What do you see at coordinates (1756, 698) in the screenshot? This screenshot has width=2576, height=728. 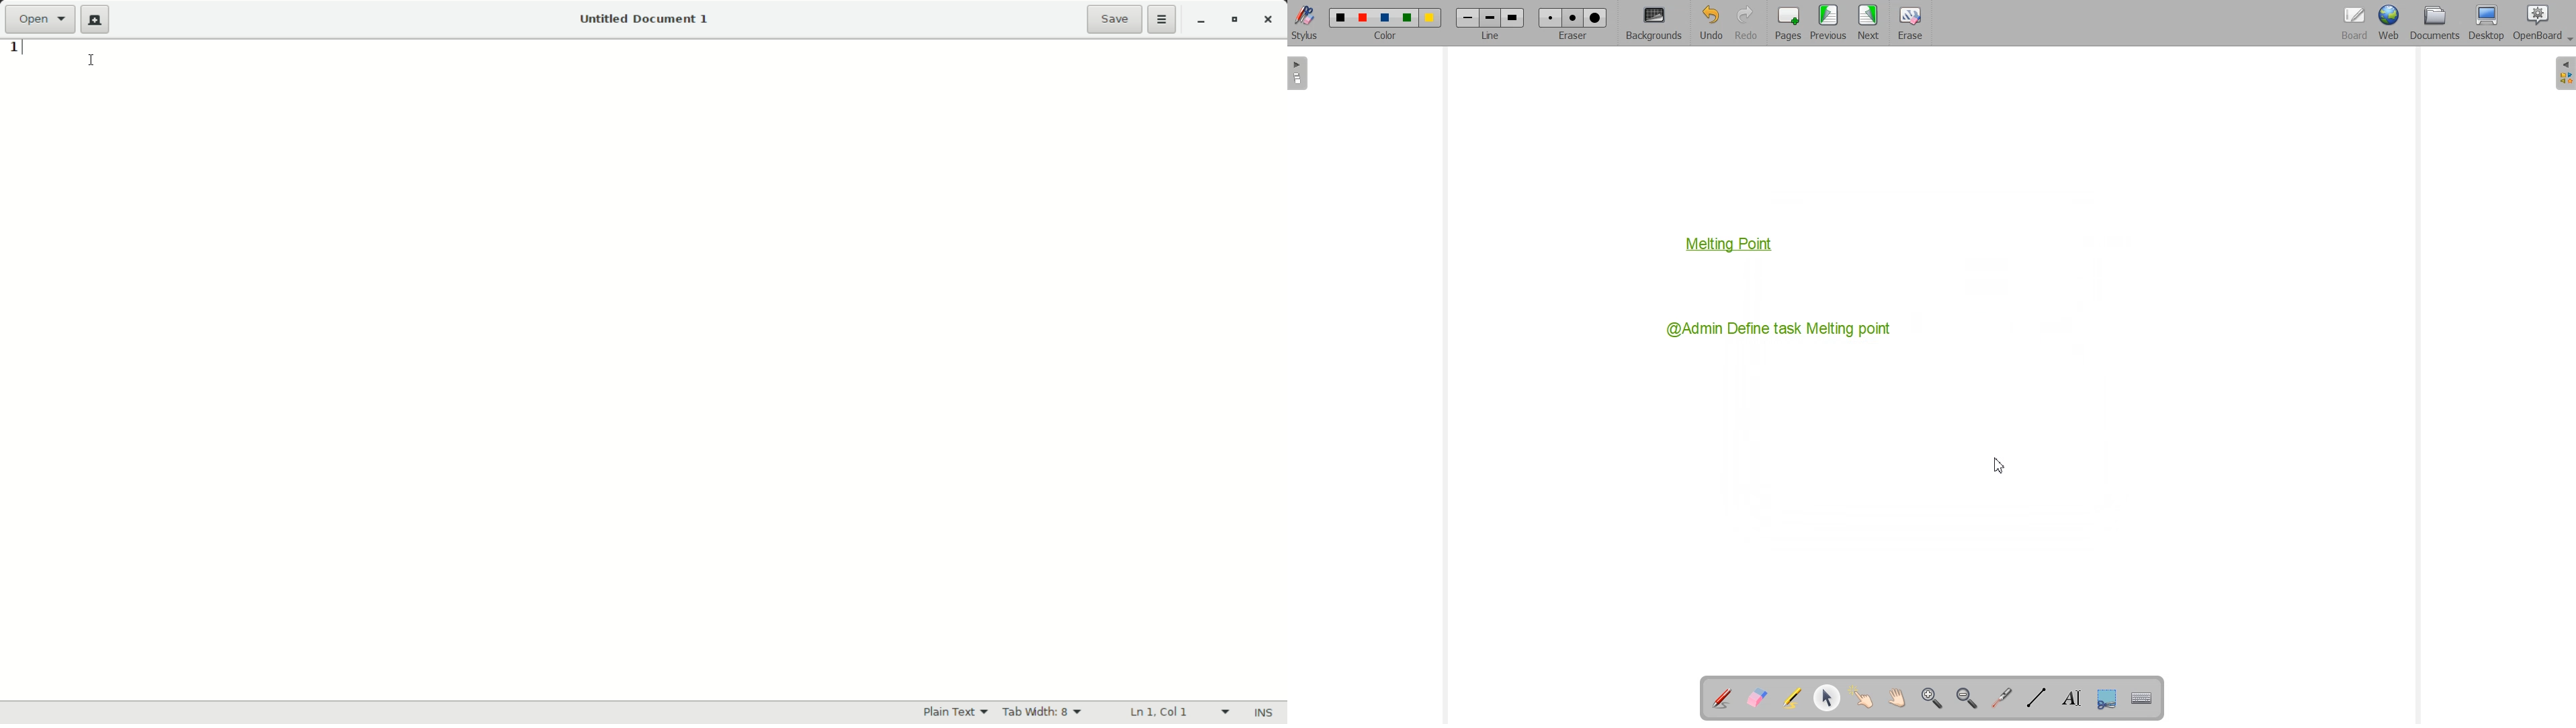 I see `Erase Annotation` at bounding box center [1756, 698].